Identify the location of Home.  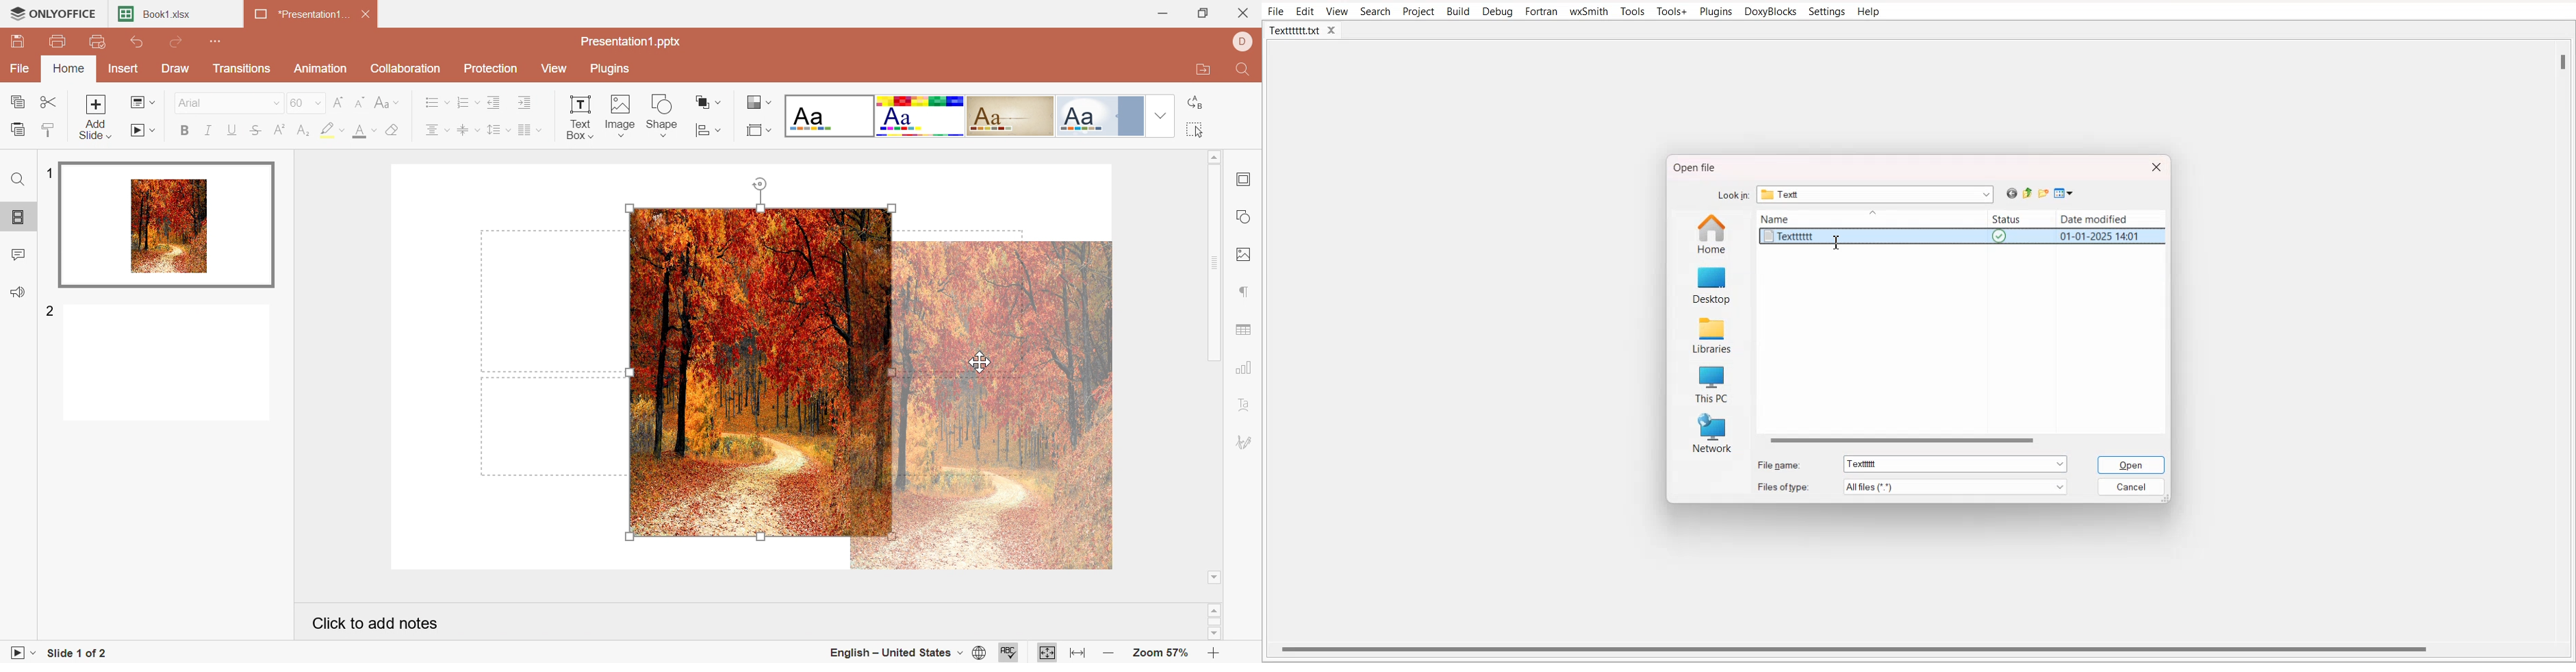
(1714, 234).